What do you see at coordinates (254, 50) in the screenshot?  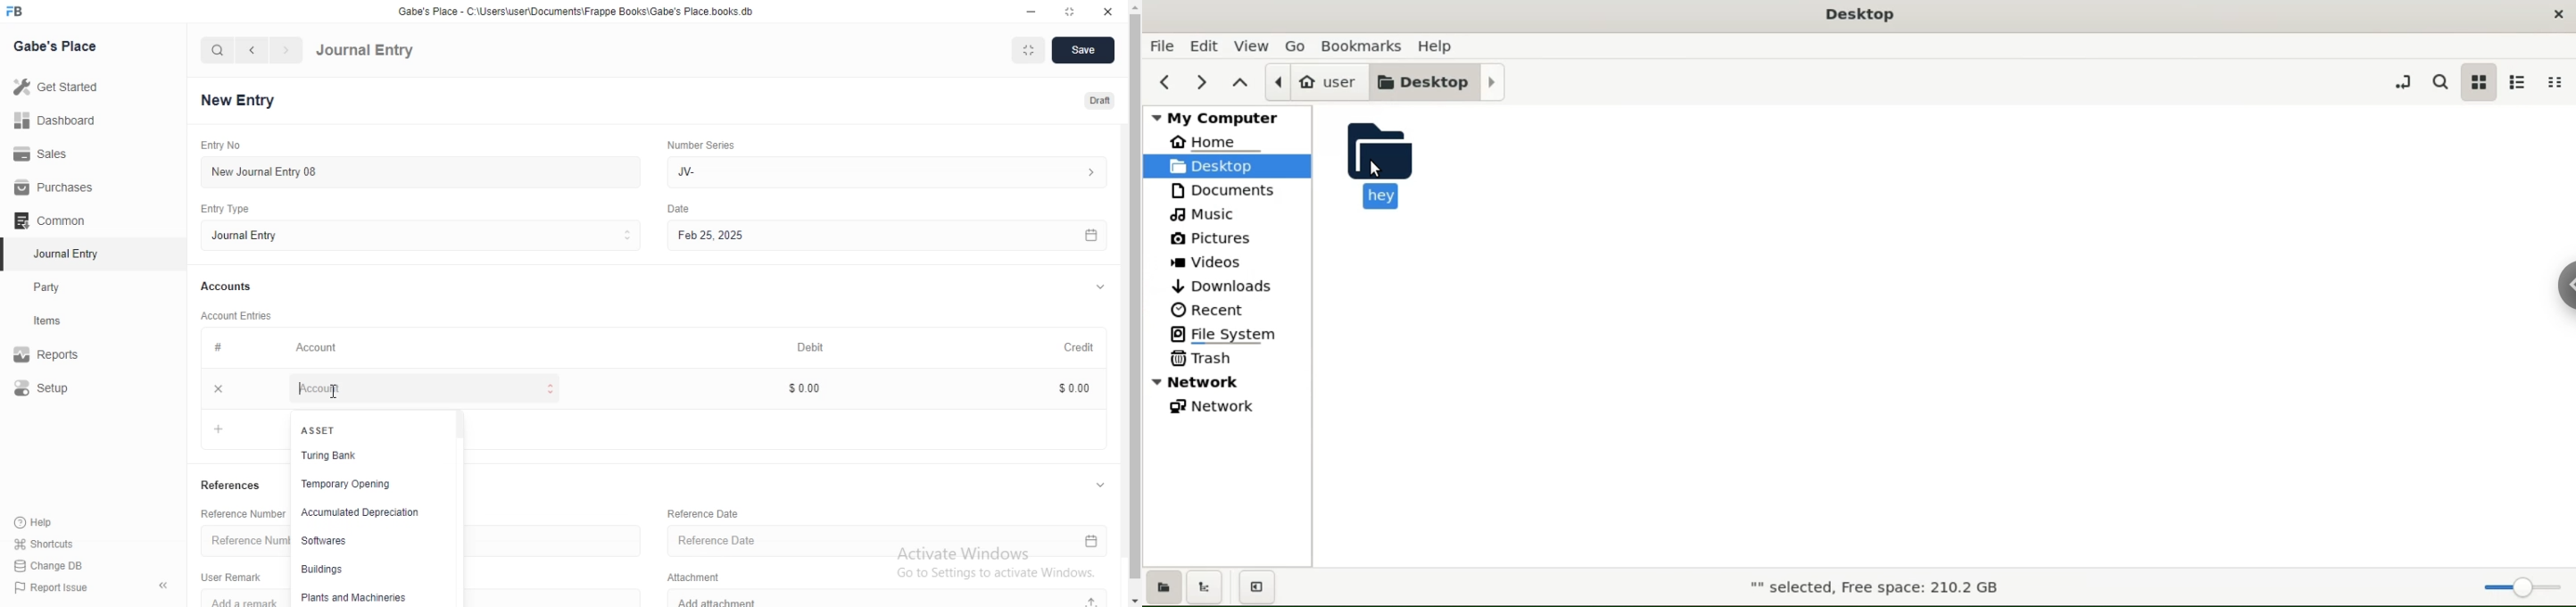 I see `navigate backward` at bounding box center [254, 50].